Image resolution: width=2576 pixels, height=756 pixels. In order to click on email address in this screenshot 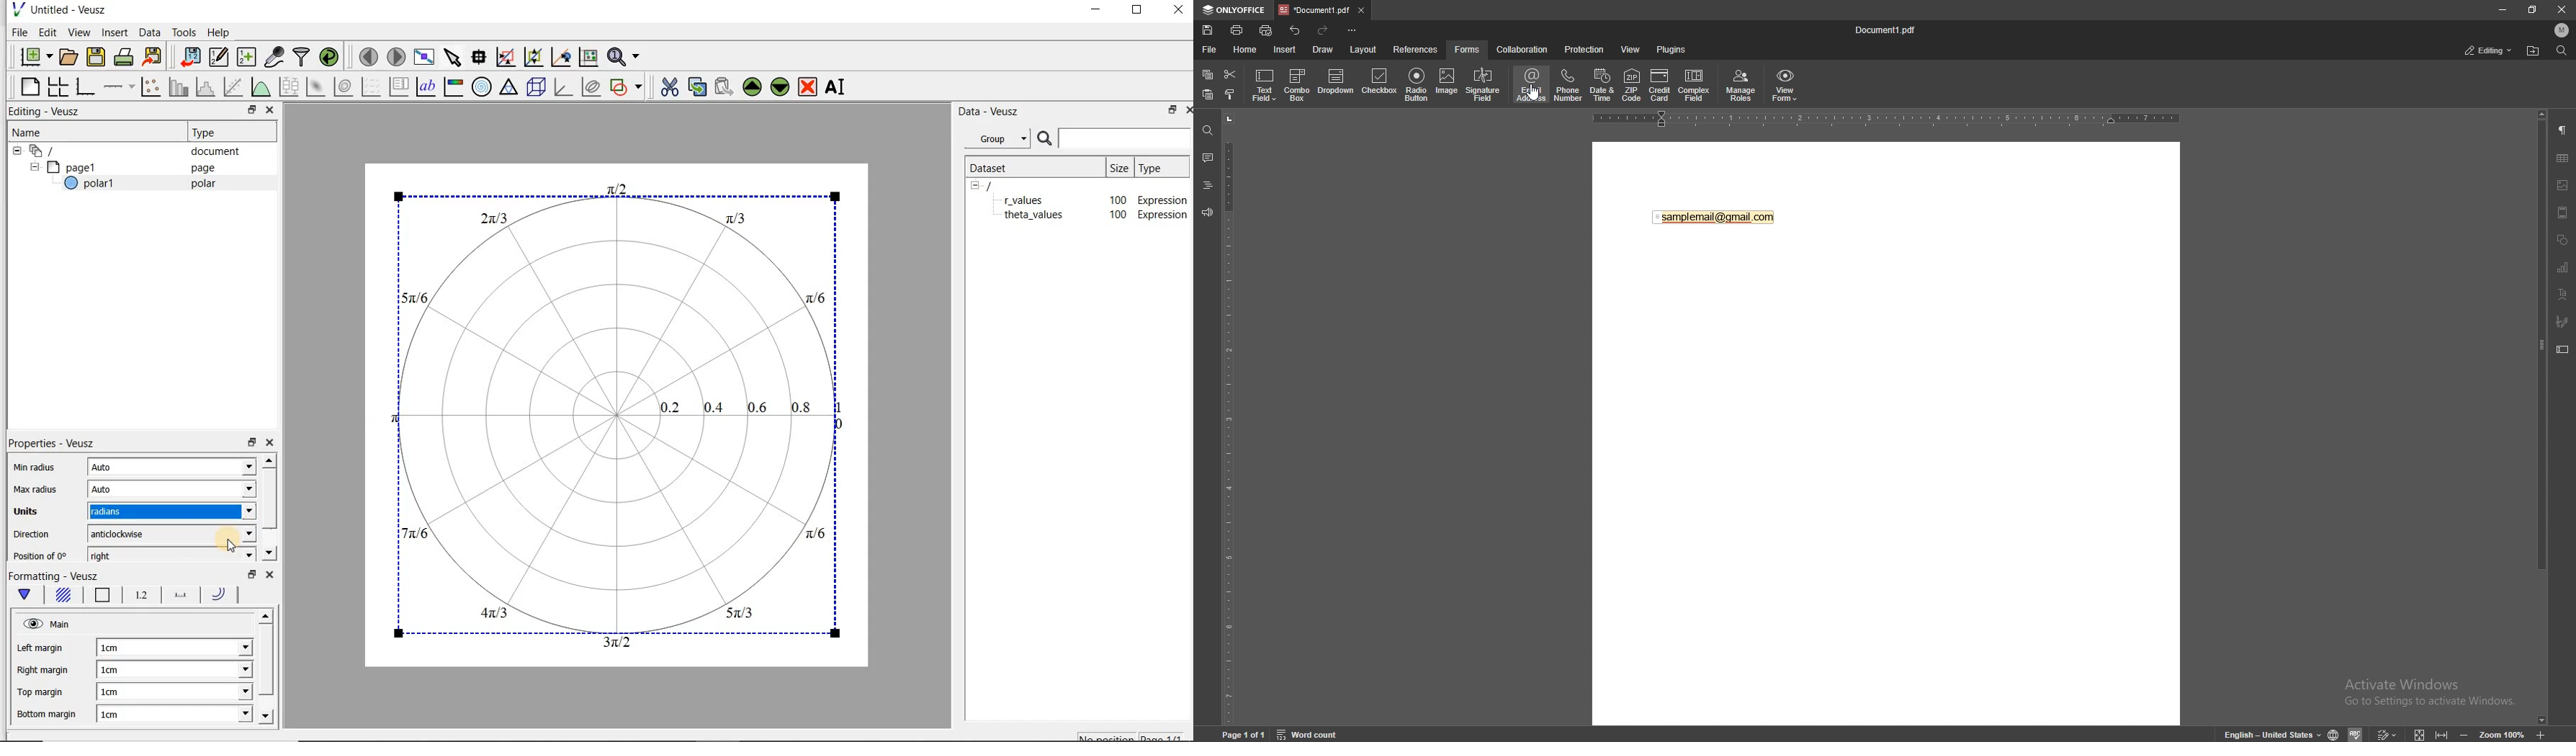, I will do `click(1532, 85)`.